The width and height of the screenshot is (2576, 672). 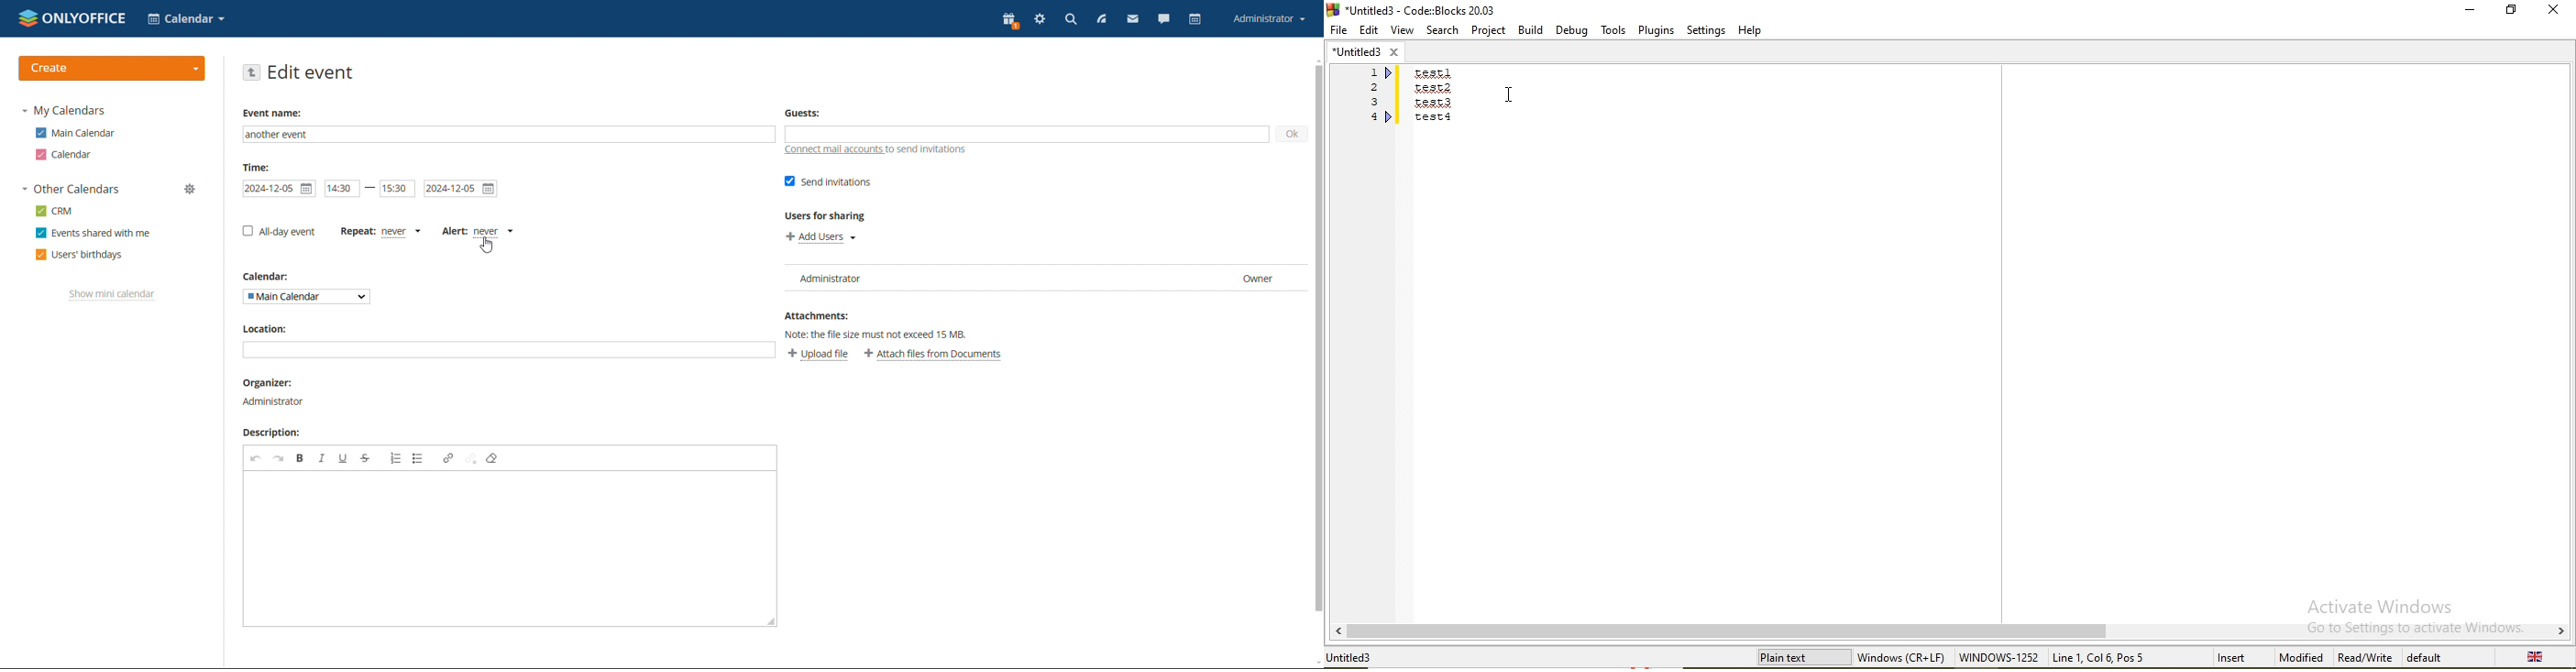 I want to click on manage, so click(x=191, y=189).